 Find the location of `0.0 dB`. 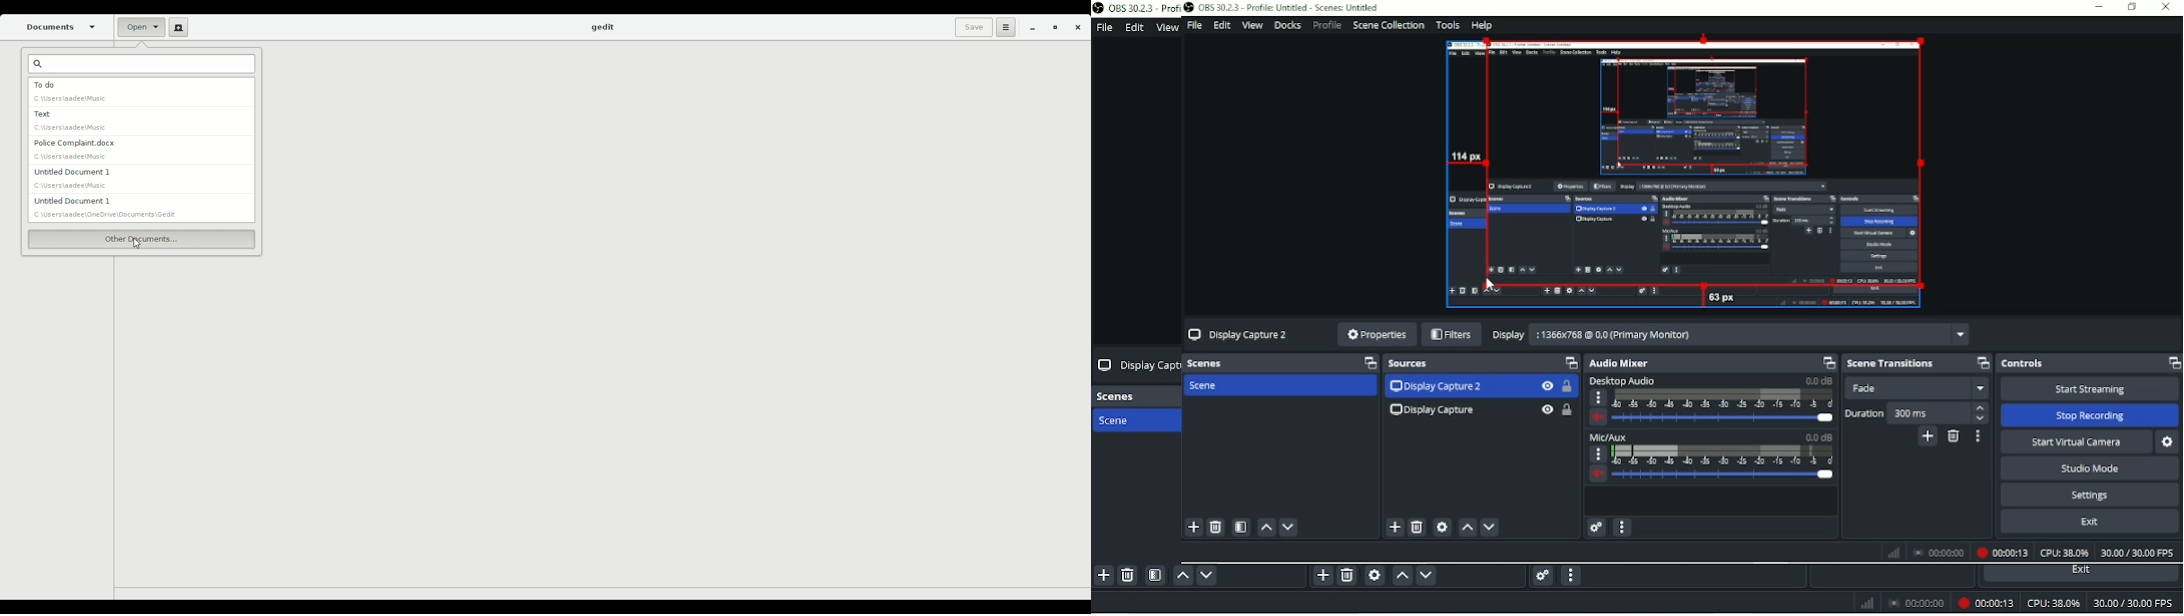

0.0 dB is located at coordinates (1817, 382).